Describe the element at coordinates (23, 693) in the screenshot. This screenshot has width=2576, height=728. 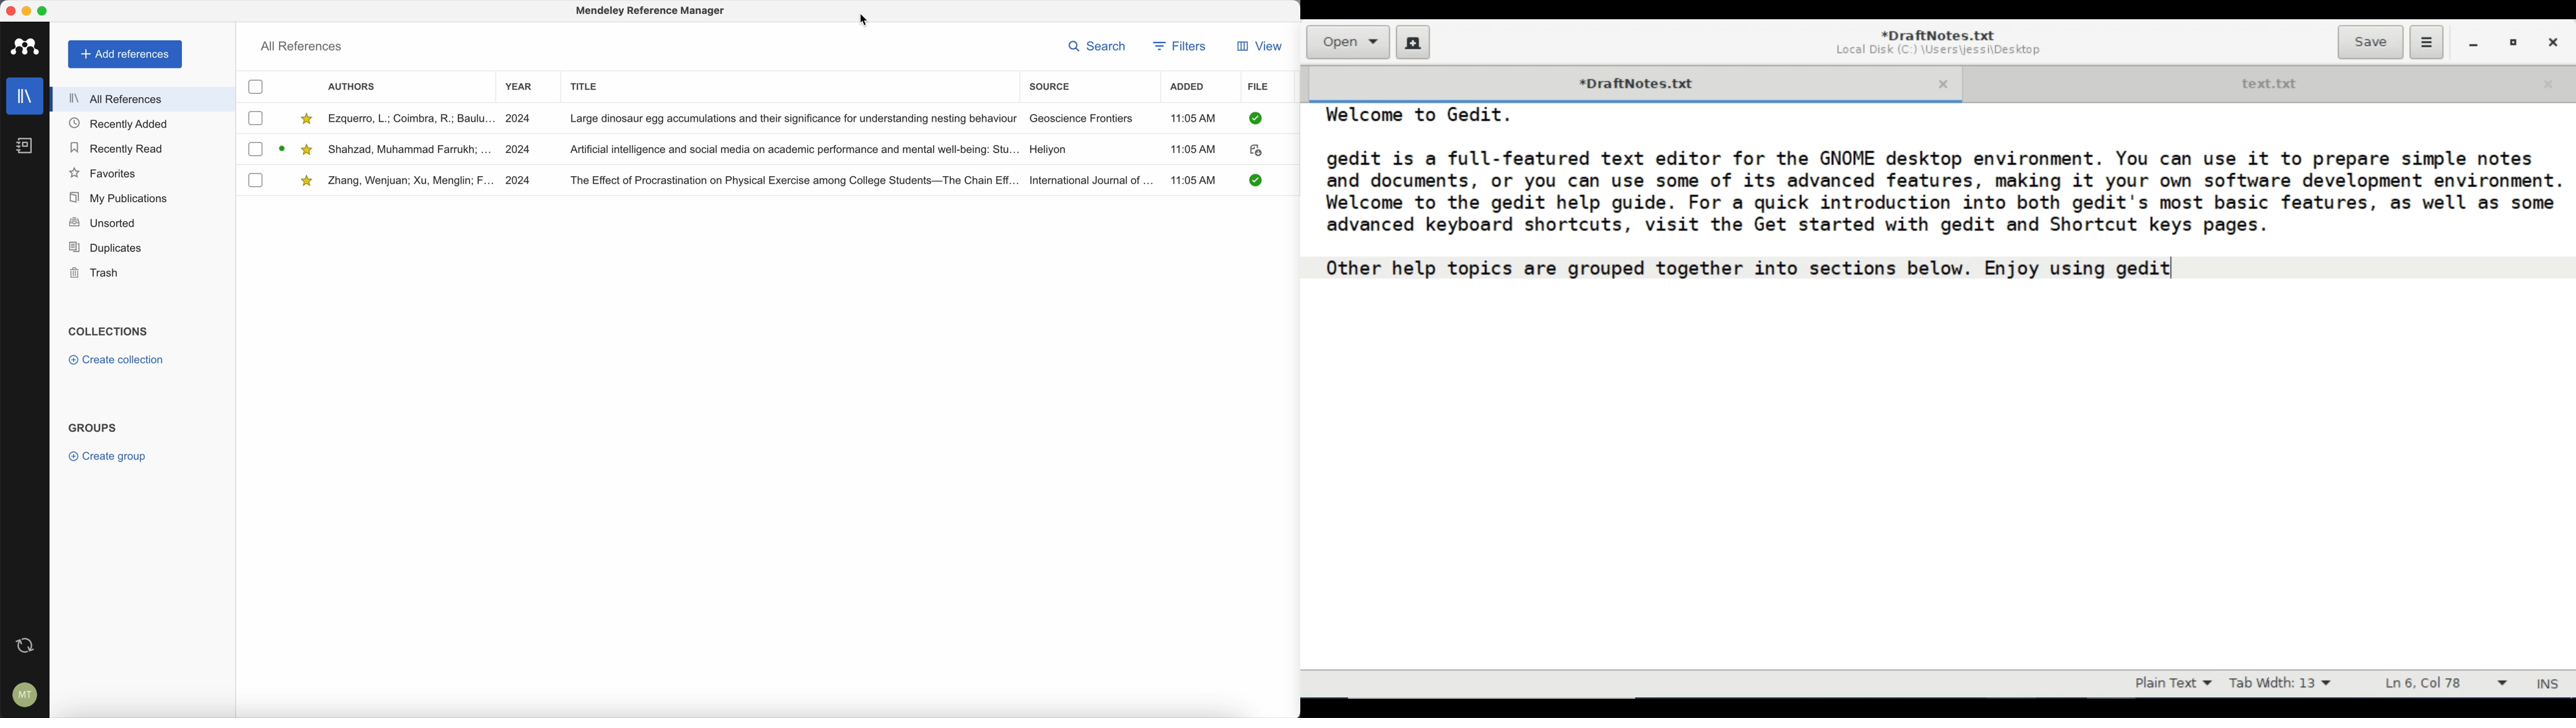
I see `account settings` at that location.